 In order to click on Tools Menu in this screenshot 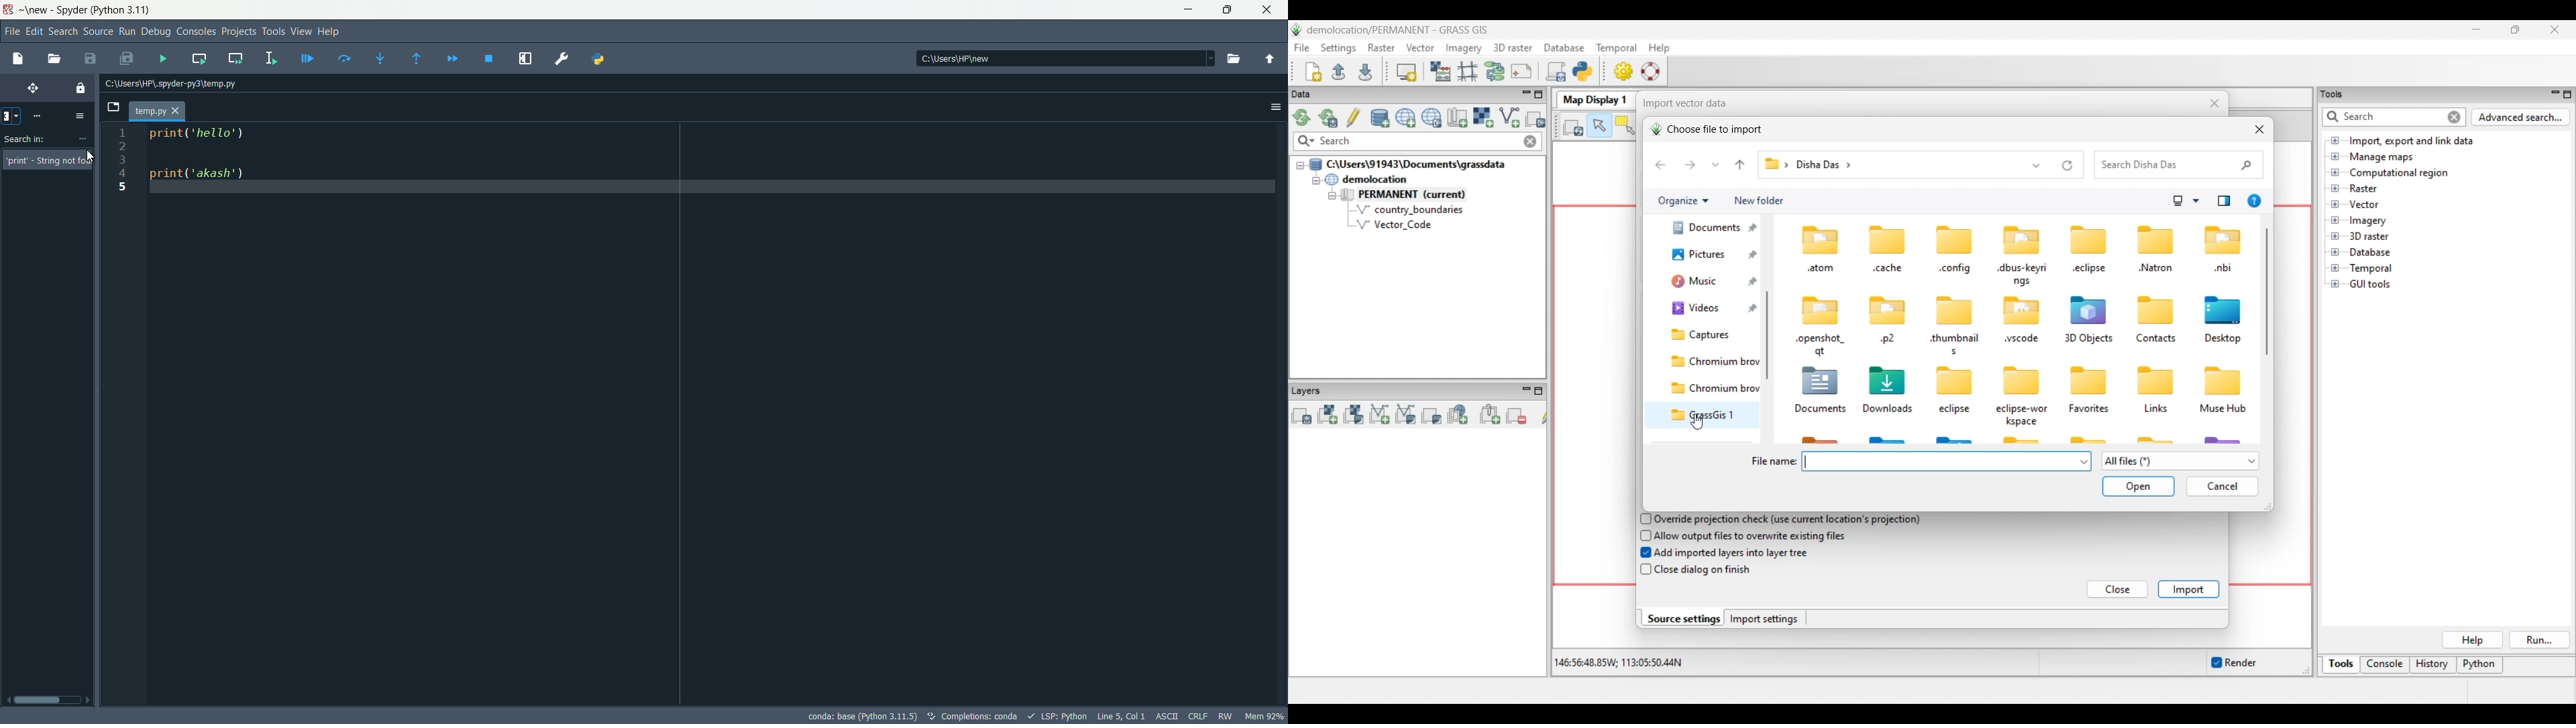, I will do `click(273, 31)`.